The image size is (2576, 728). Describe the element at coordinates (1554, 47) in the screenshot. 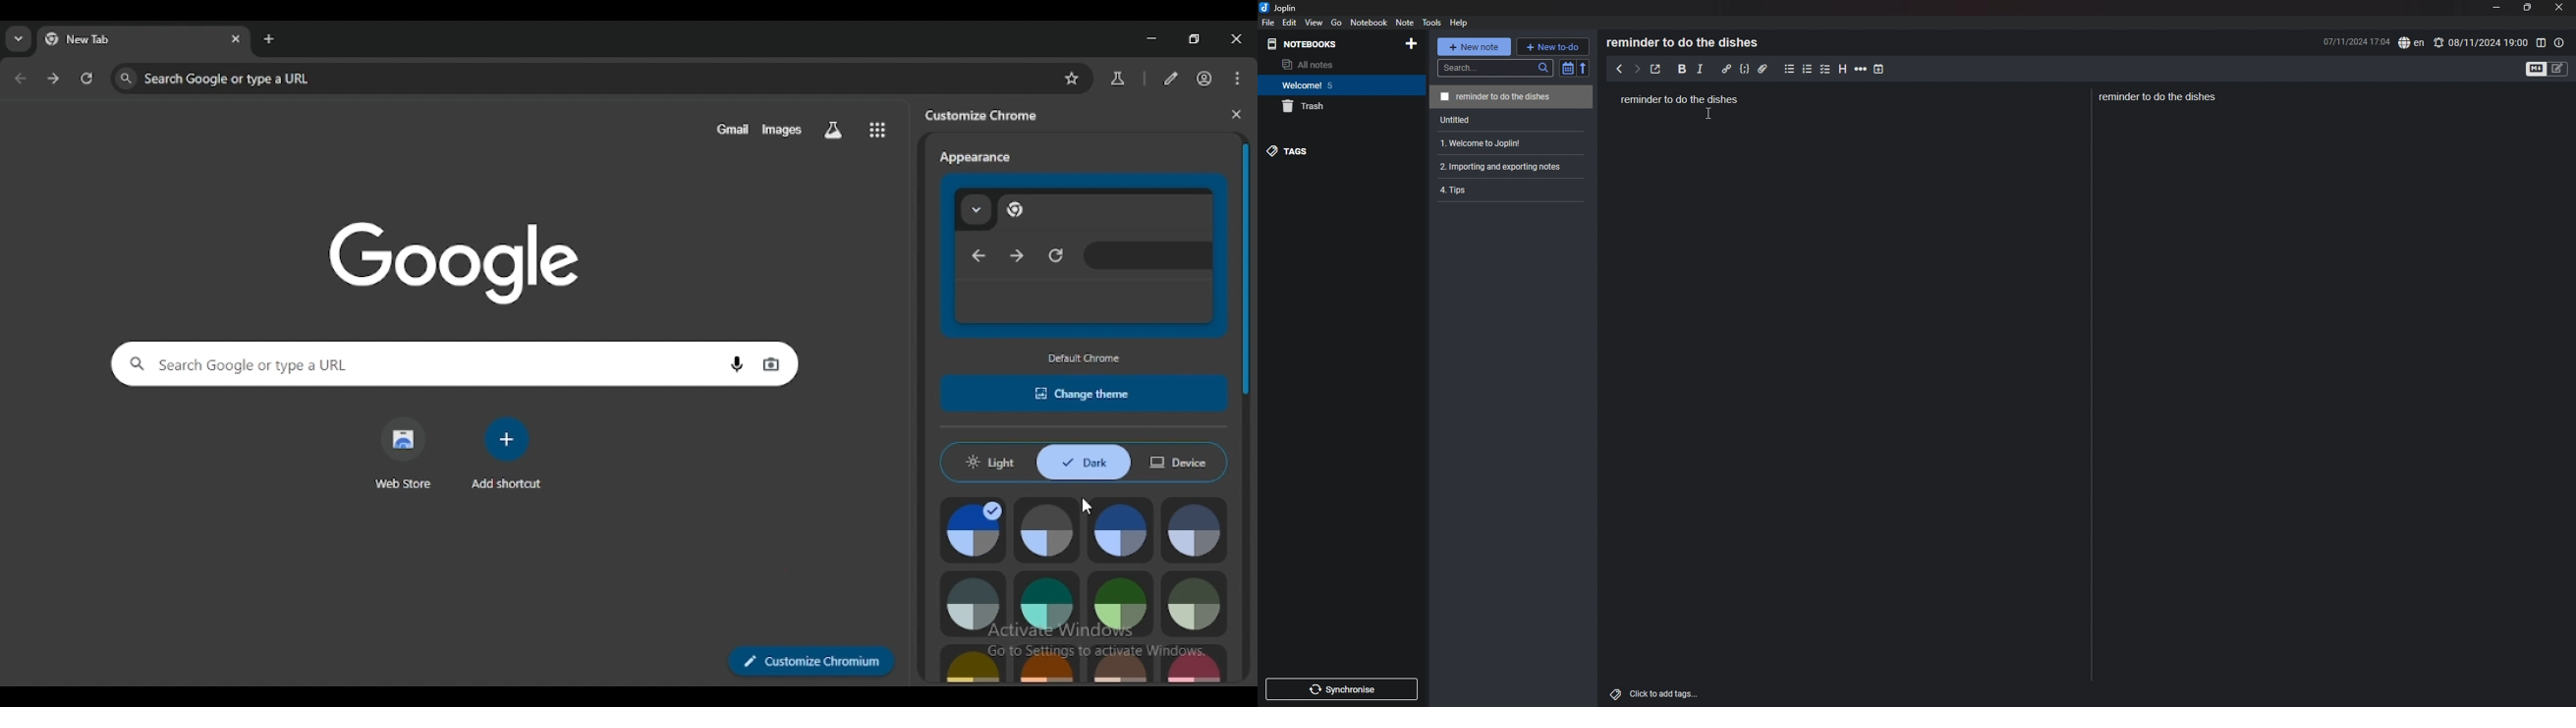

I see `new todo` at that location.